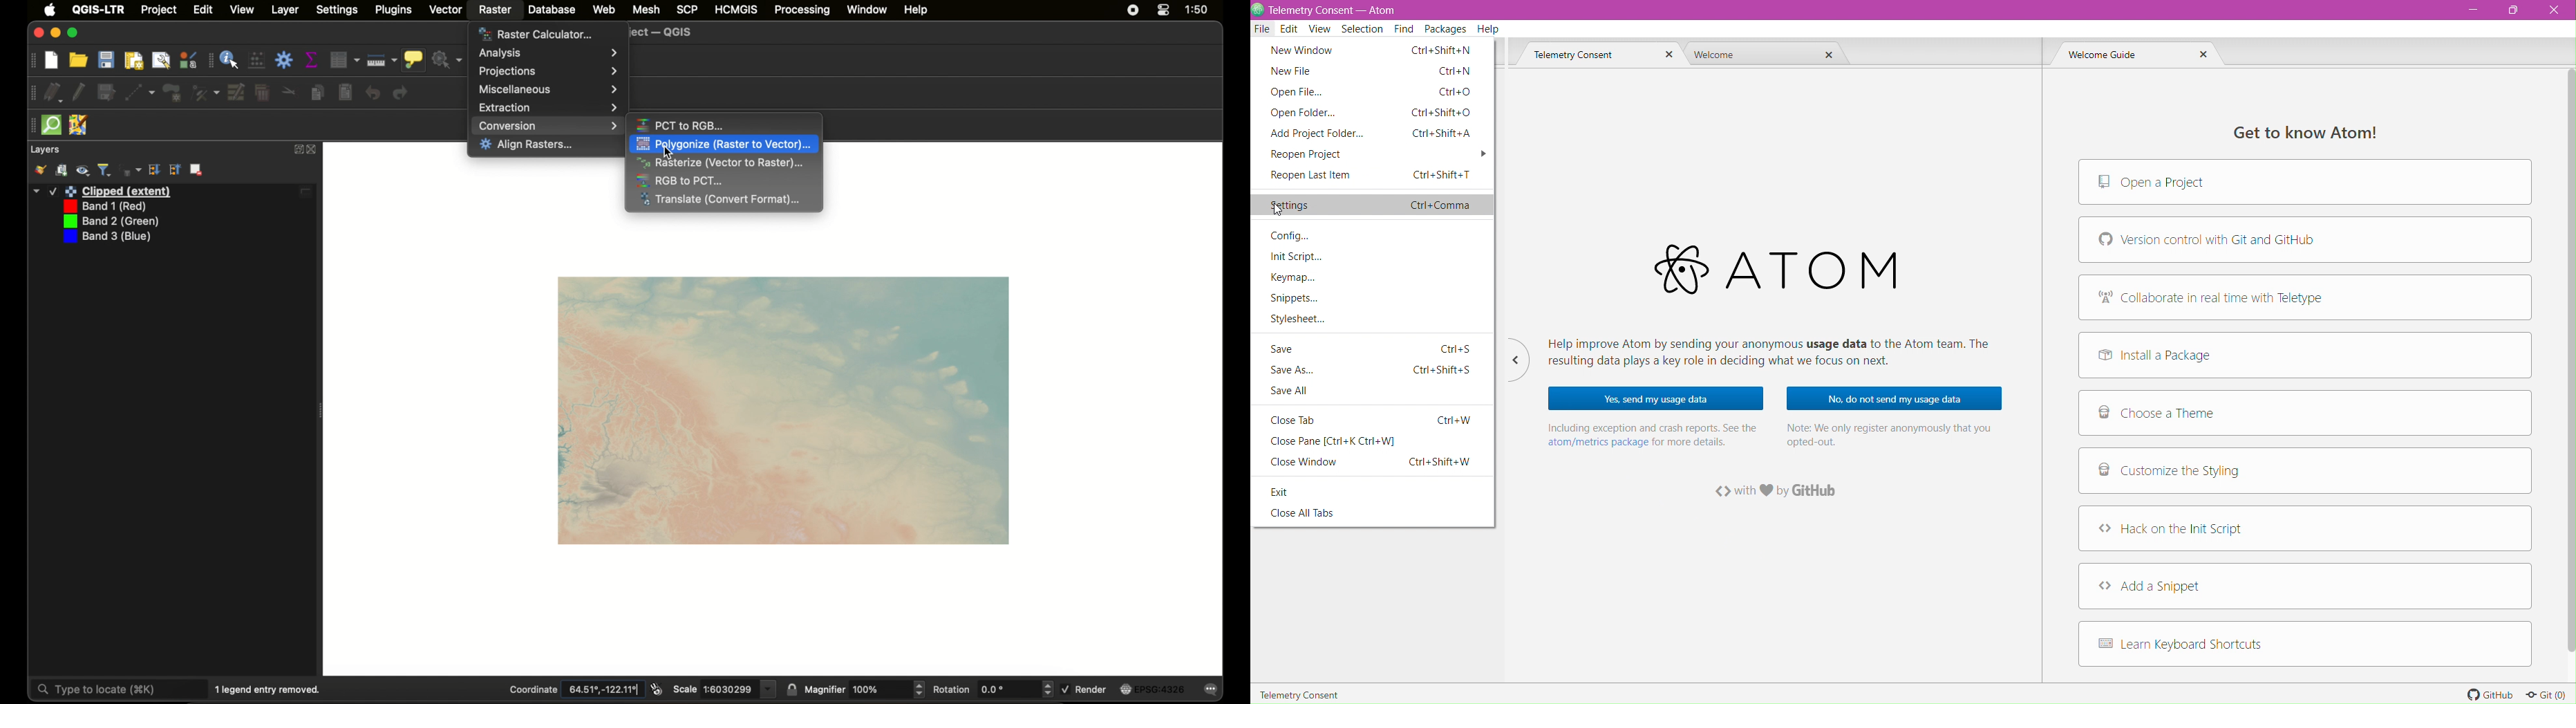 The width and height of the screenshot is (2576, 728). I want to click on polygonize highlighted, so click(725, 144).